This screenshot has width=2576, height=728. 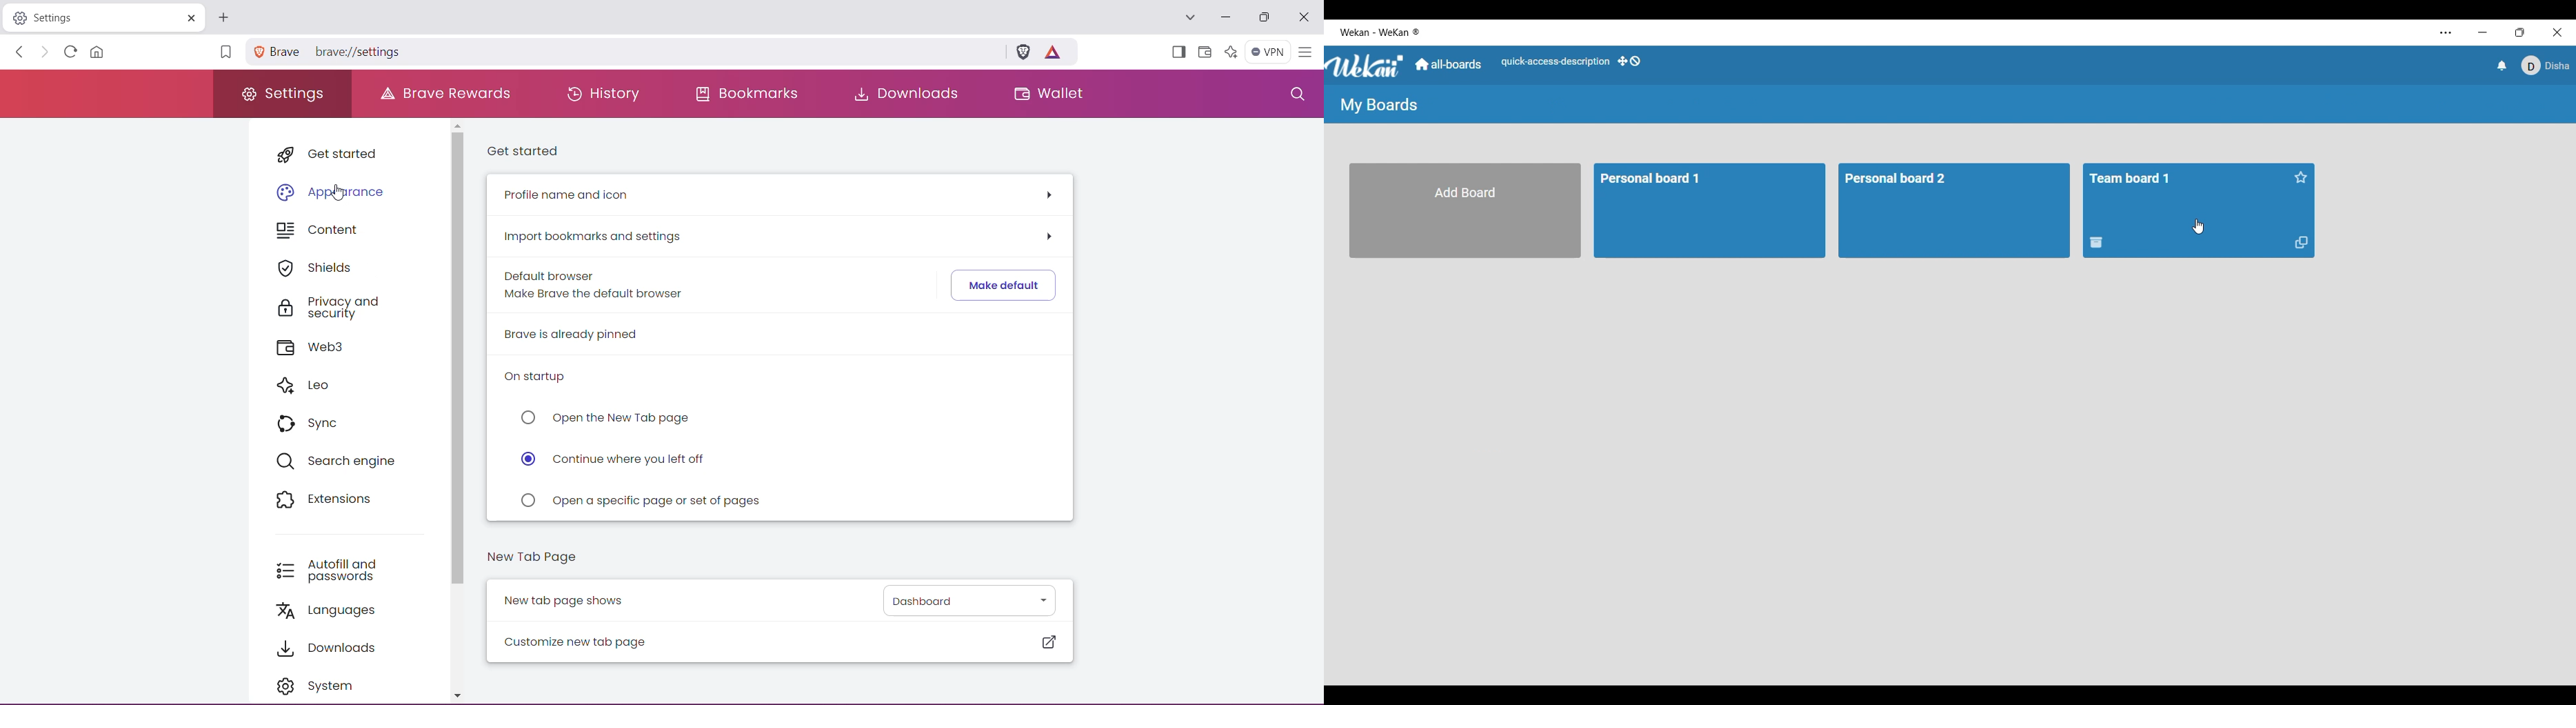 What do you see at coordinates (748, 93) in the screenshot?
I see `Bookmarks` at bounding box center [748, 93].